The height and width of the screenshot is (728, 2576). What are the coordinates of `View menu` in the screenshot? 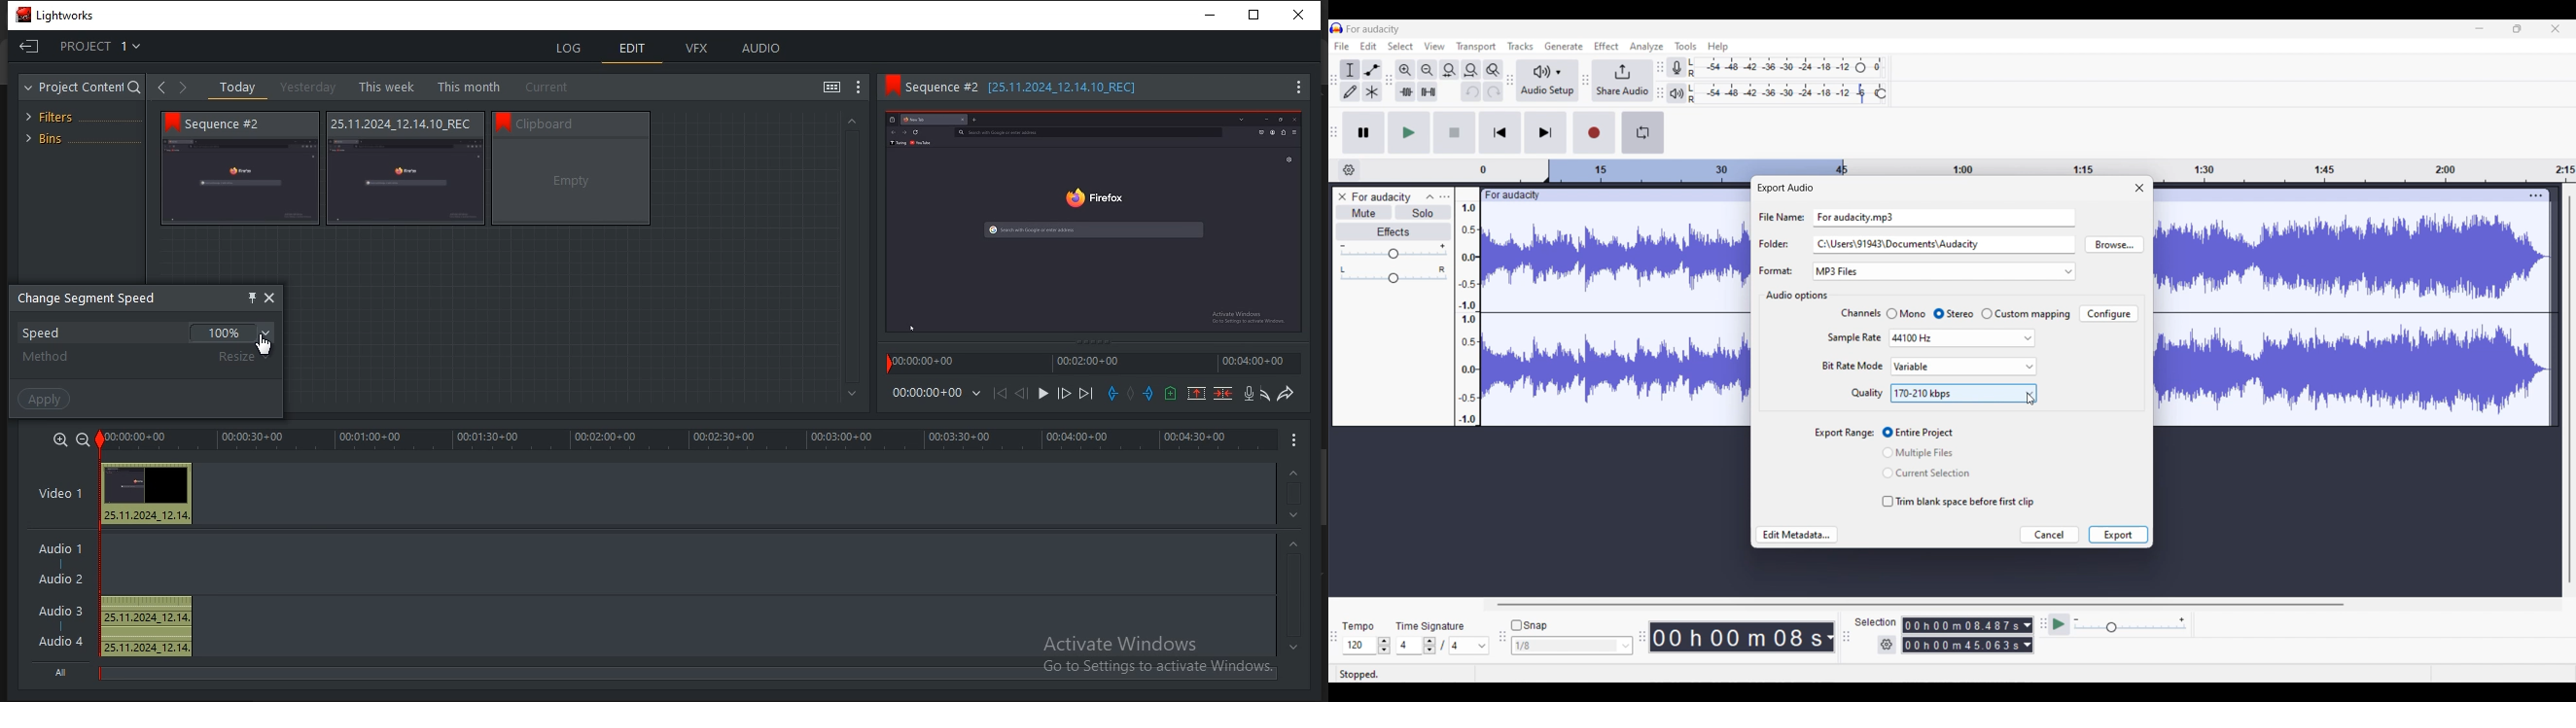 It's located at (1435, 46).